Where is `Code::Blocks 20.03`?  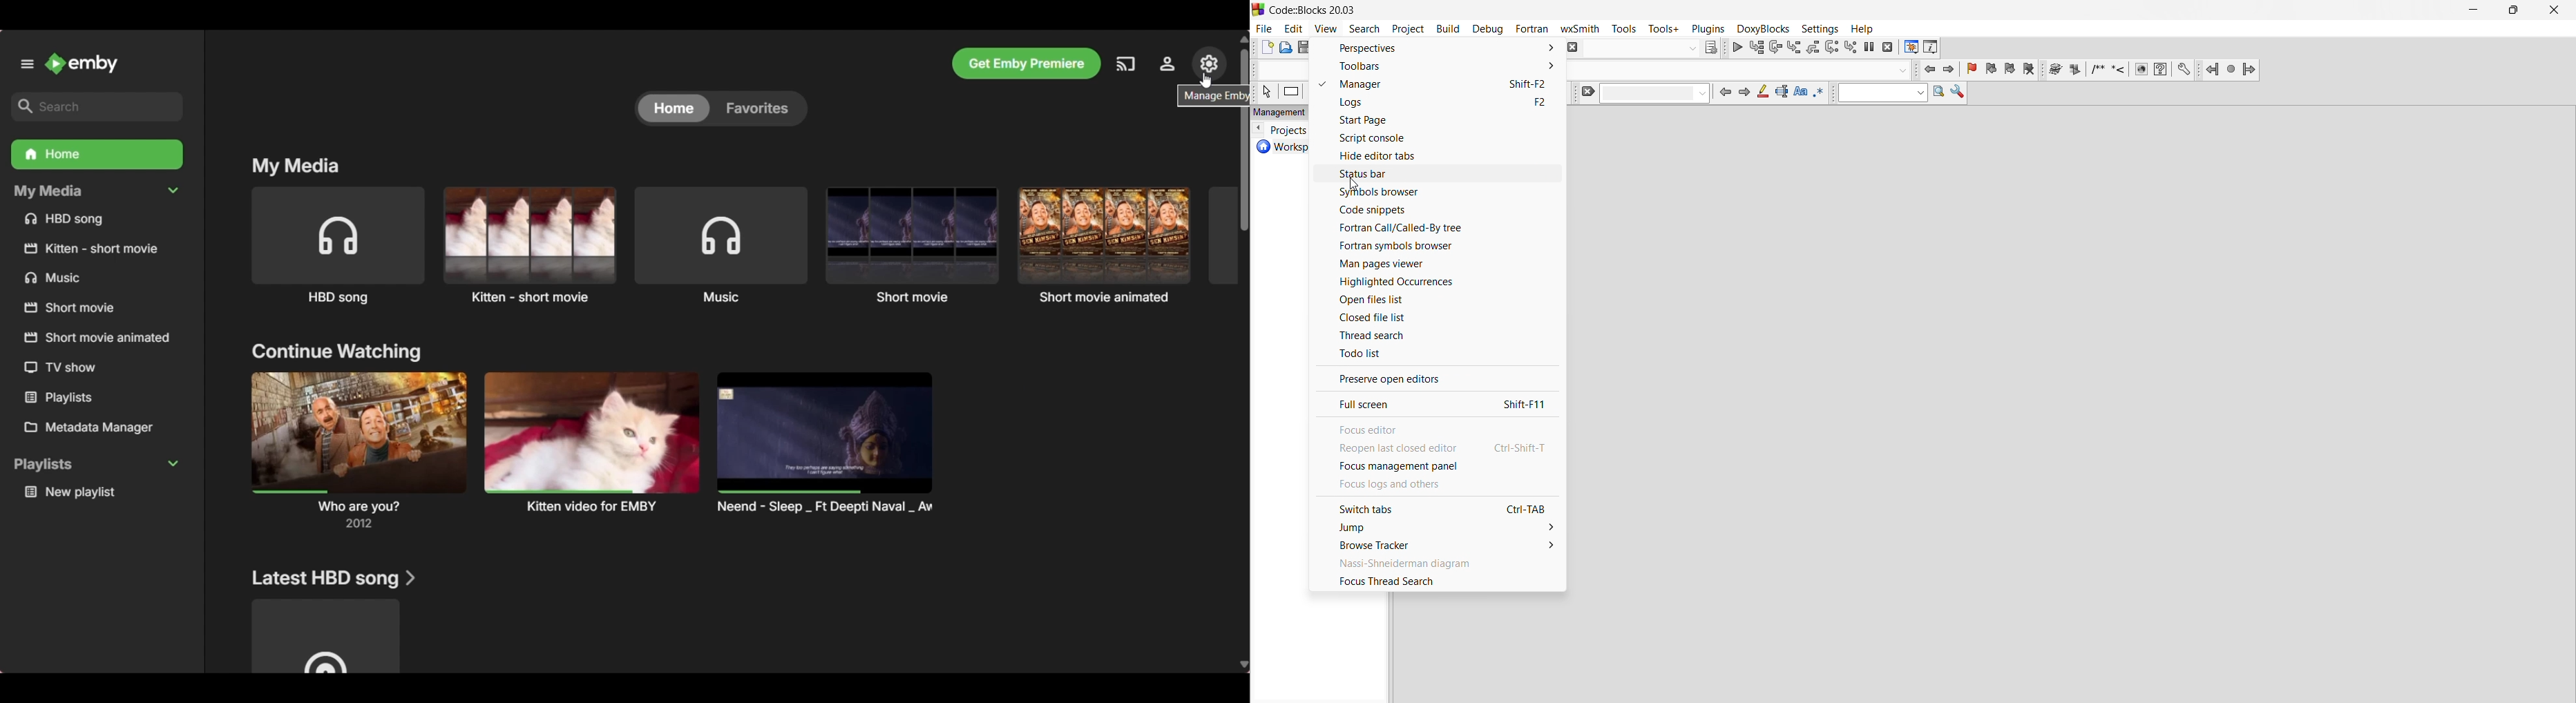 Code::Blocks 20.03 is located at coordinates (1309, 9).